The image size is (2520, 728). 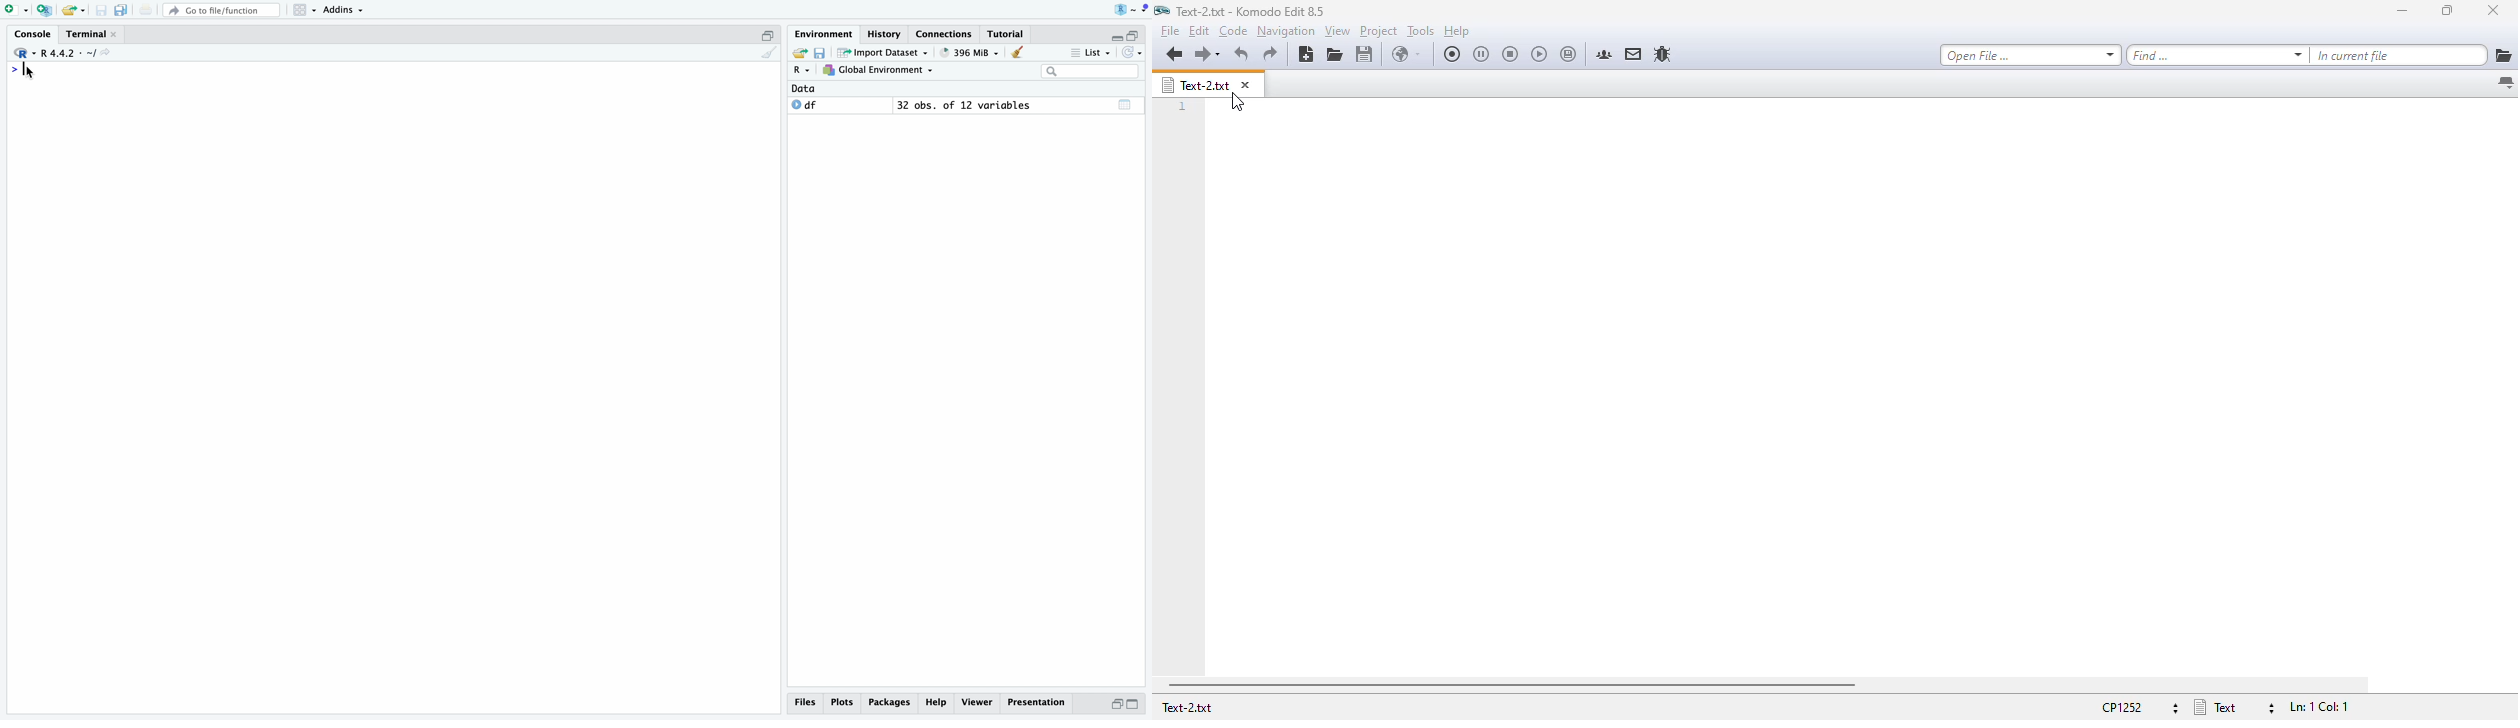 What do you see at coordinates (970, 53) in the screenshot?
I see `396MiB` at bounding box center [970, 53].